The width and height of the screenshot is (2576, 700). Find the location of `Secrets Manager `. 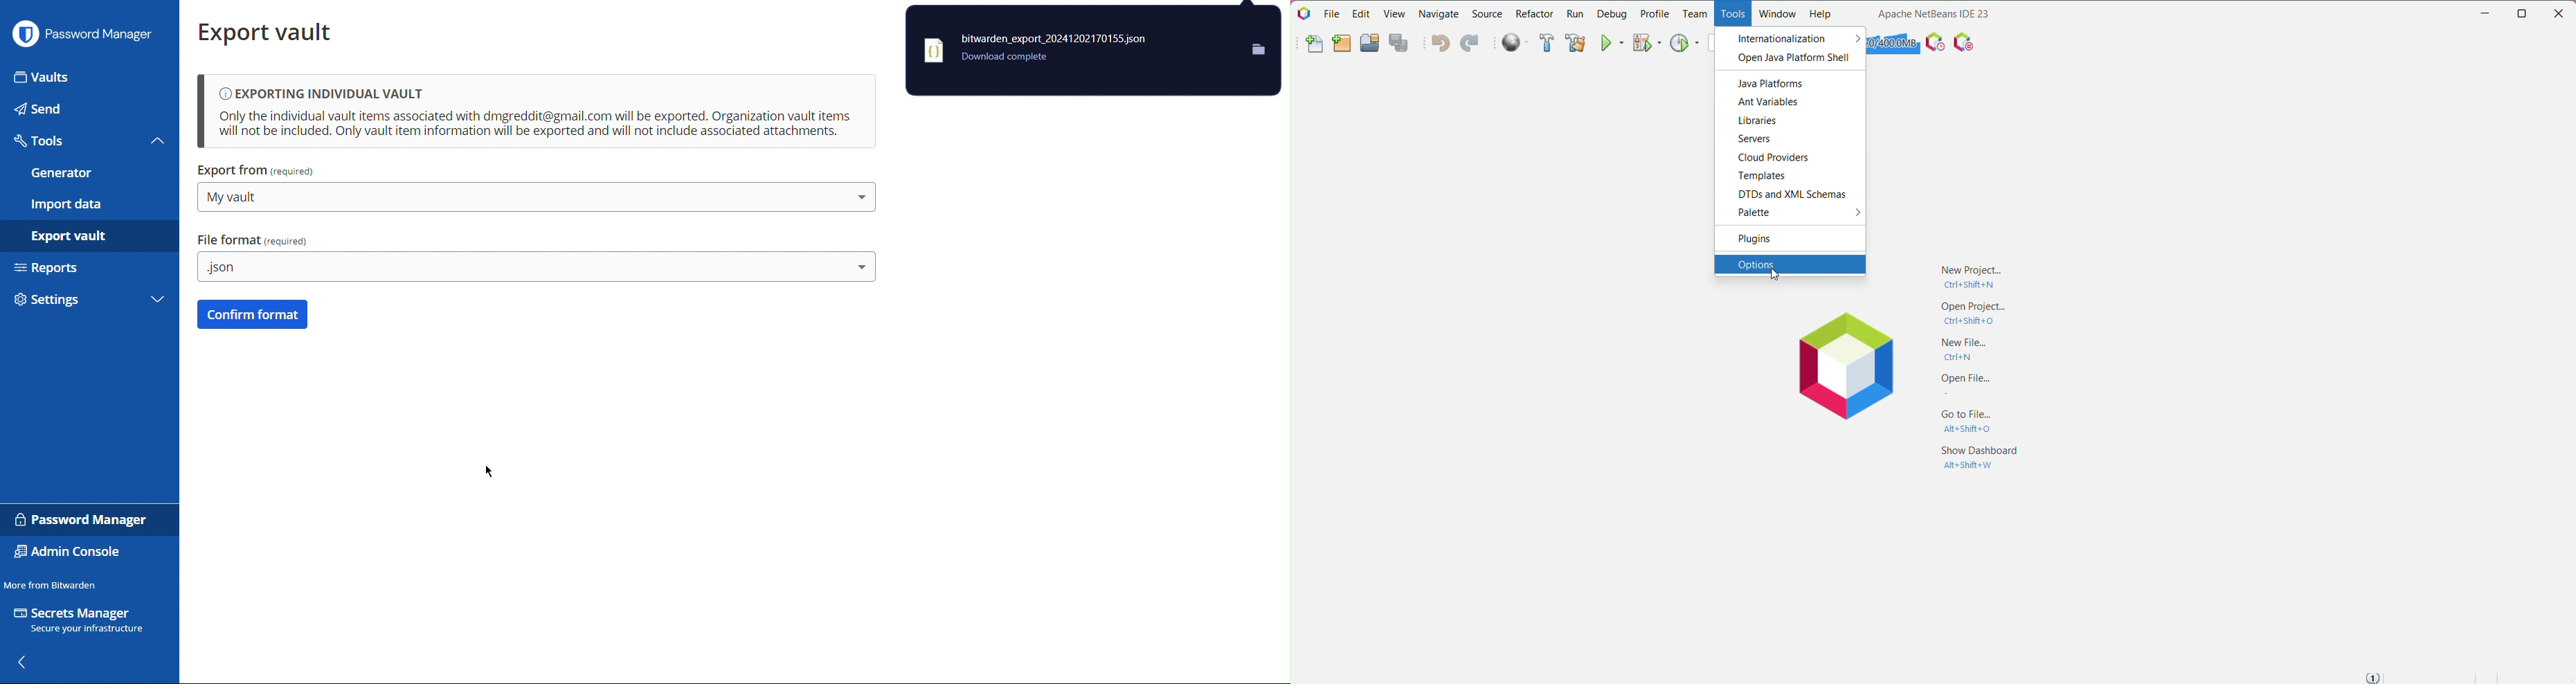

Secrets Manager  is located at coordinates (84, 622).